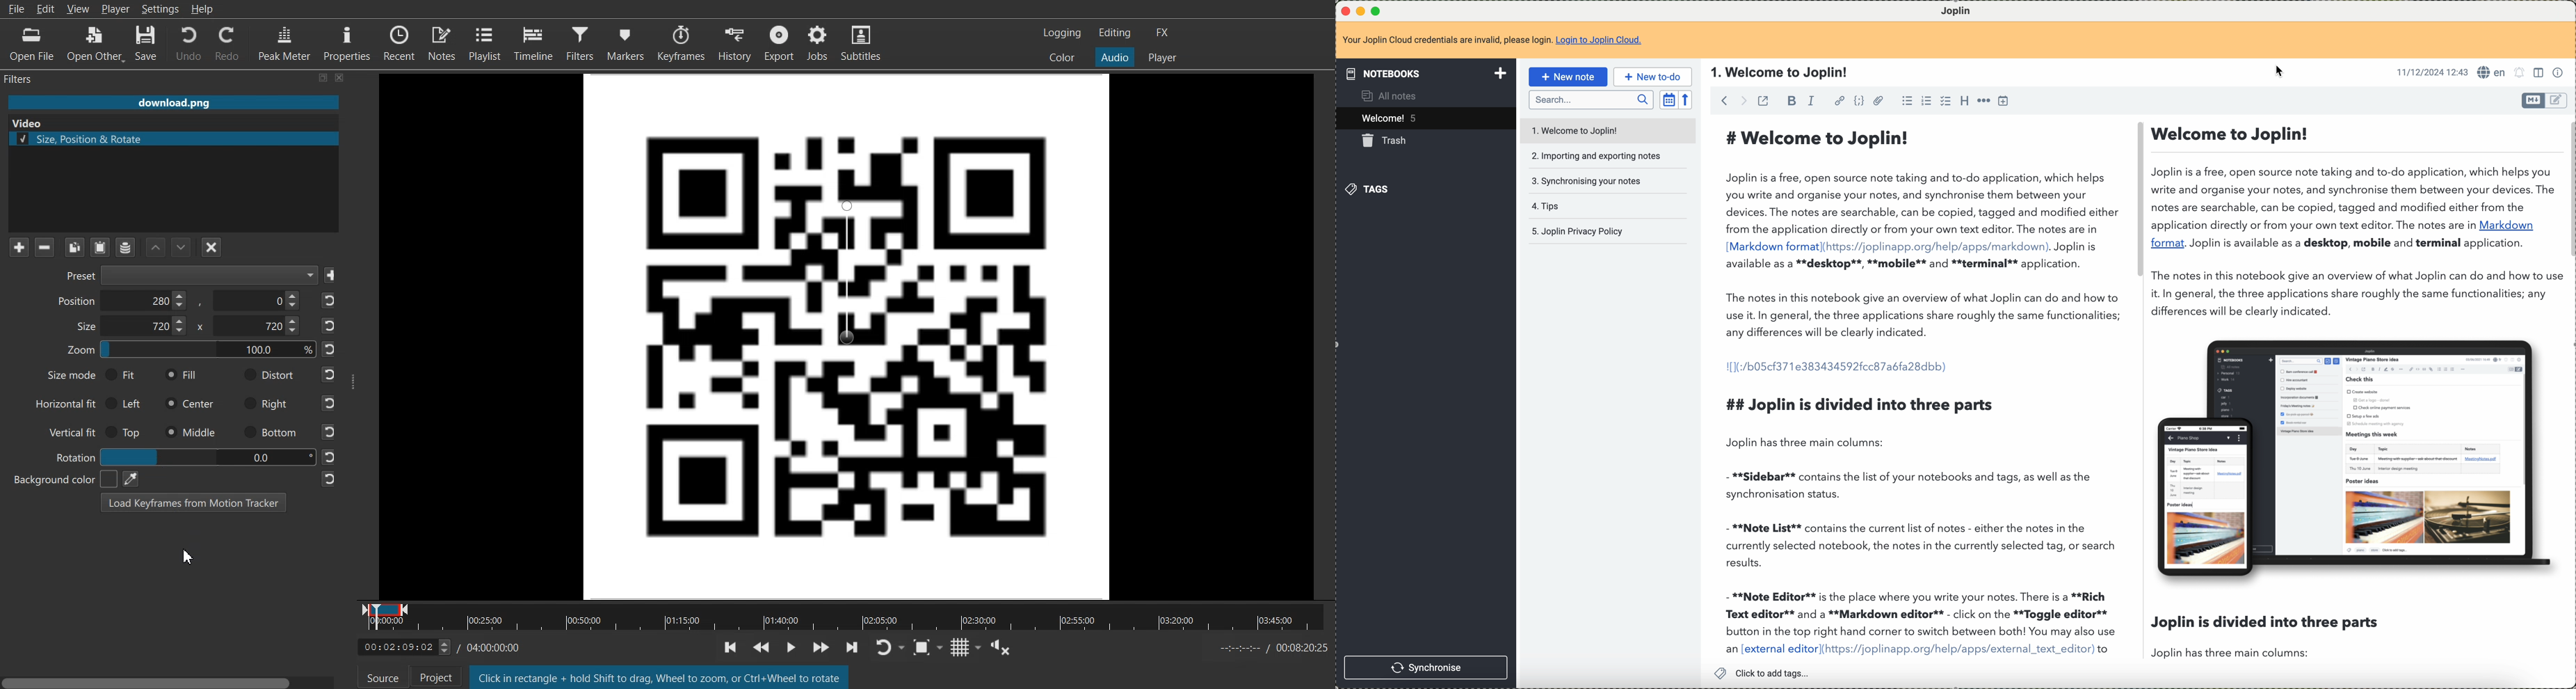  Describe the element at coordinates (2559, 73) in the screenshot. I see `note properties` at that location.